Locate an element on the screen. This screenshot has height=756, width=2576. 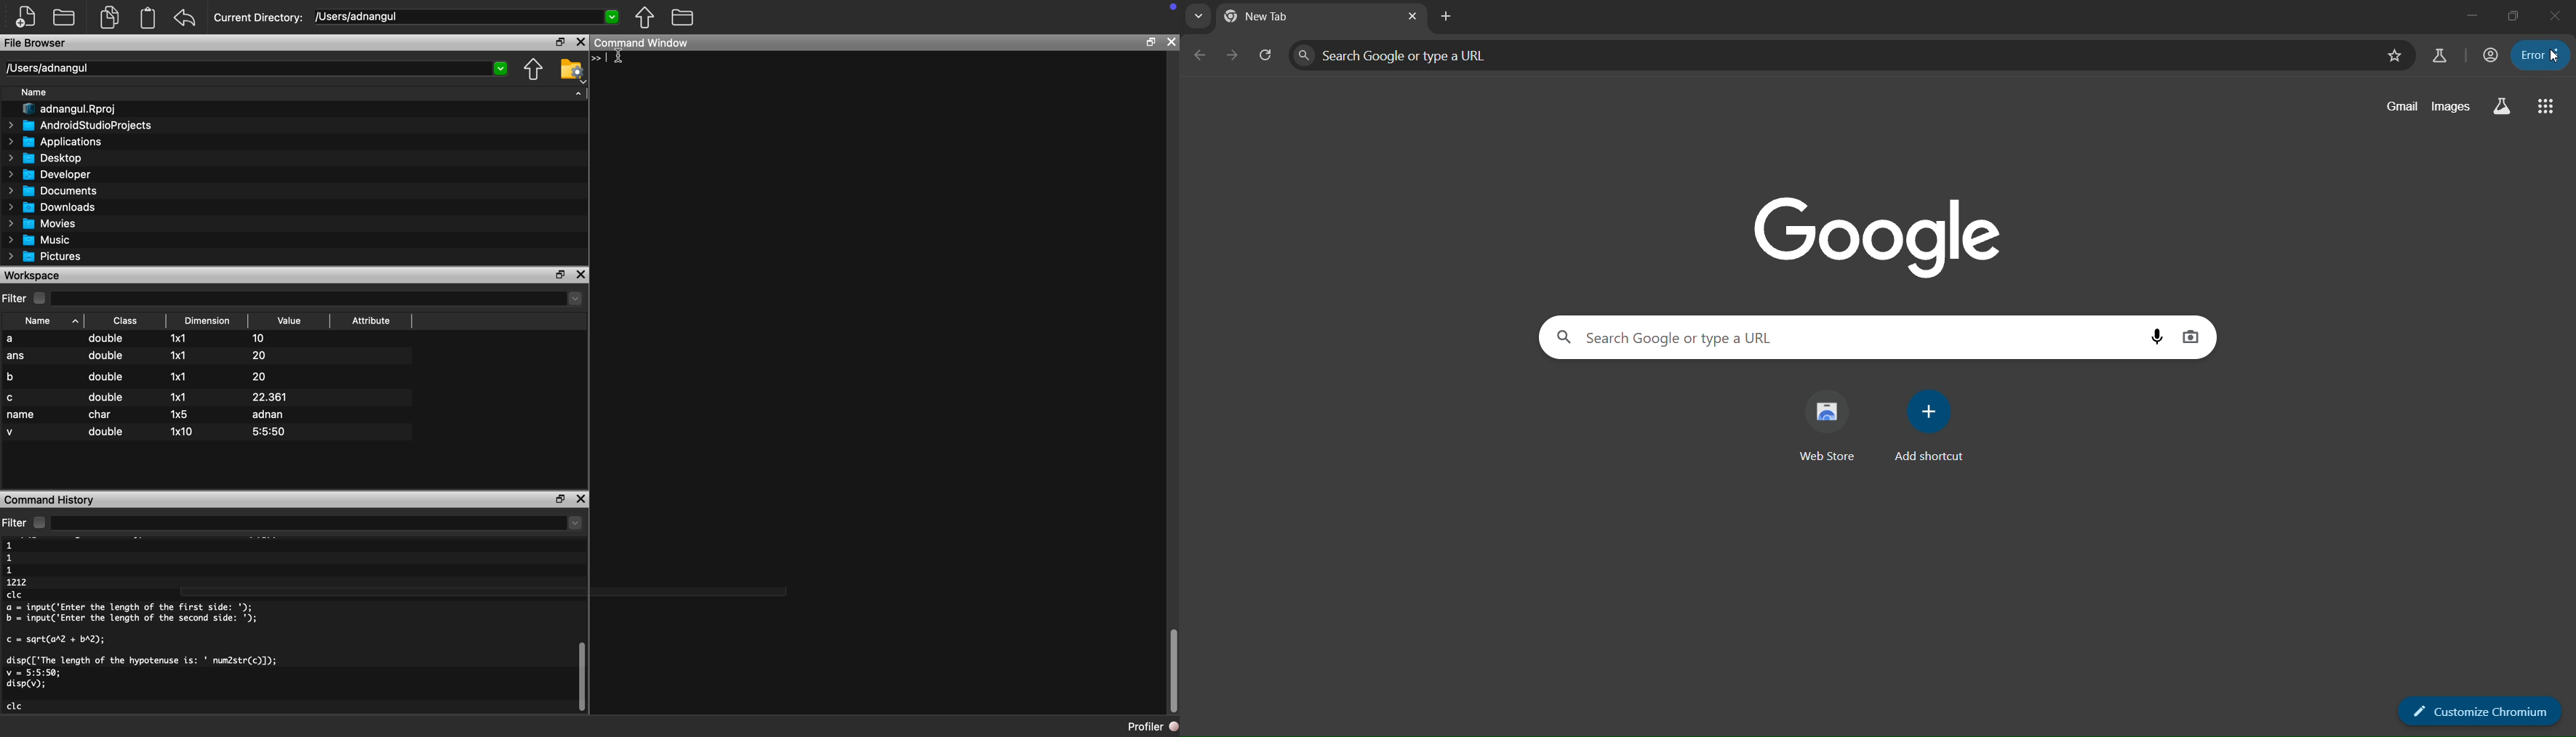
Pictures is located at coordinates (43, 257).